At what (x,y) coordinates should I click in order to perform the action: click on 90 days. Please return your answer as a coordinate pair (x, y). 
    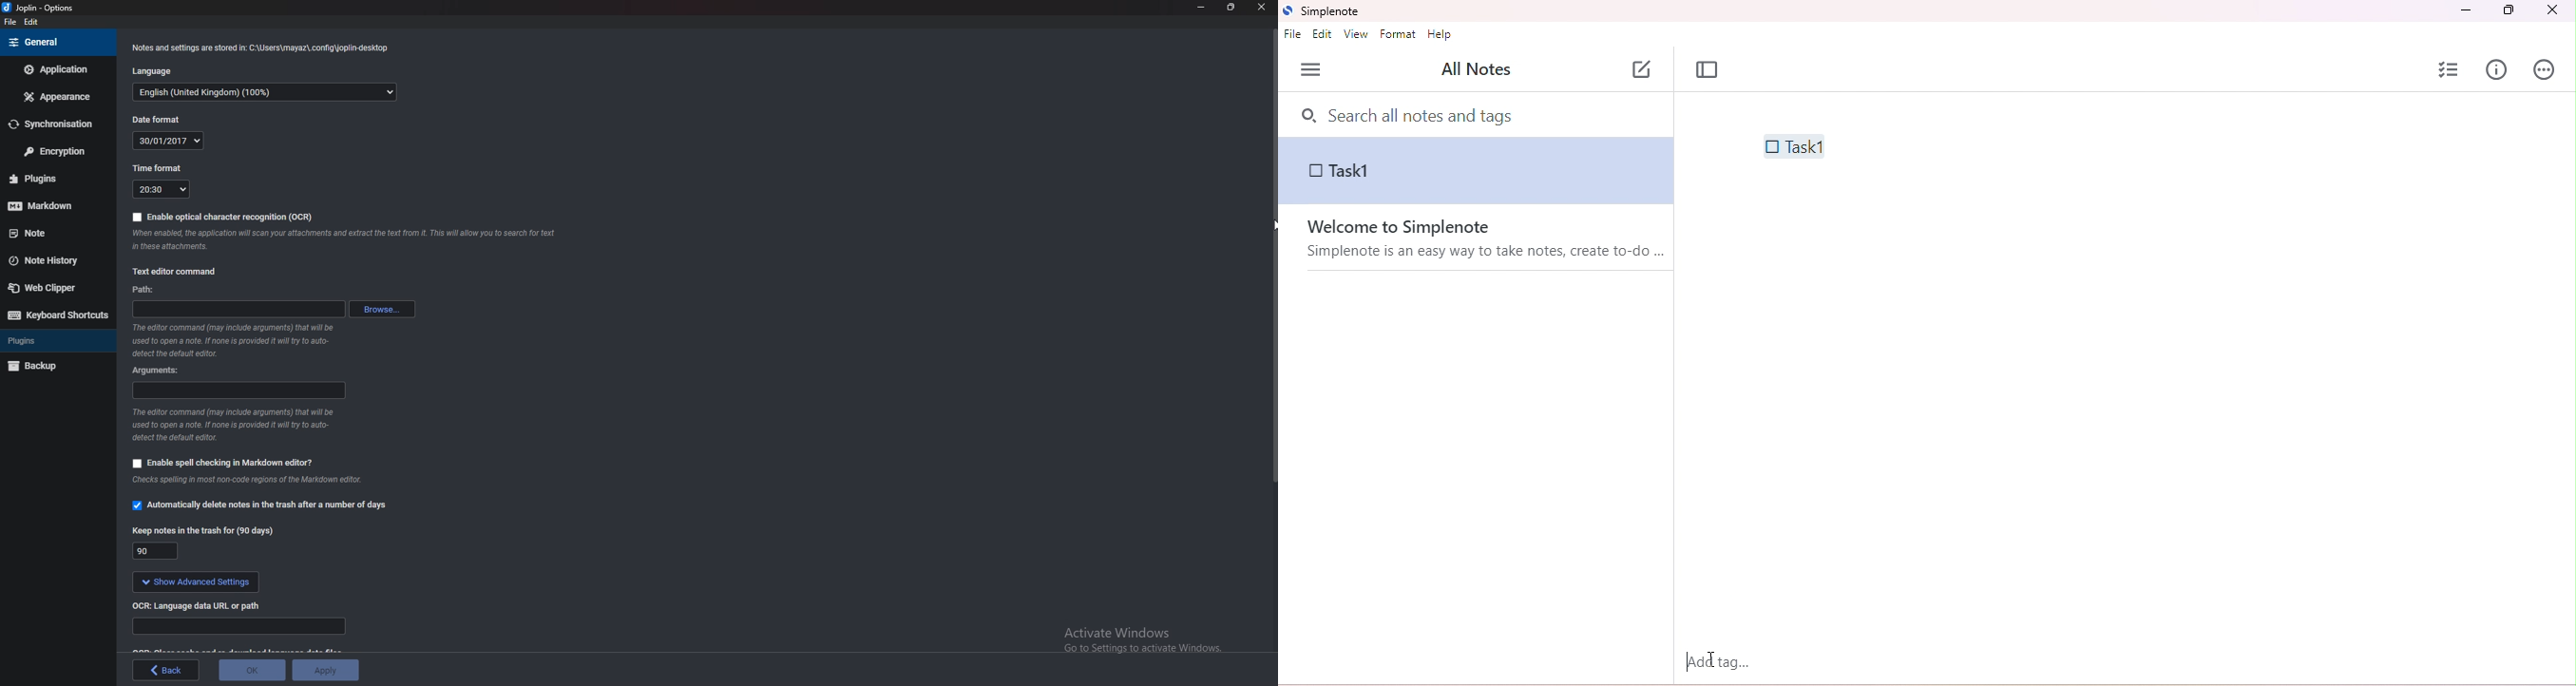
    Looking at the image, I should click on (155, 550).